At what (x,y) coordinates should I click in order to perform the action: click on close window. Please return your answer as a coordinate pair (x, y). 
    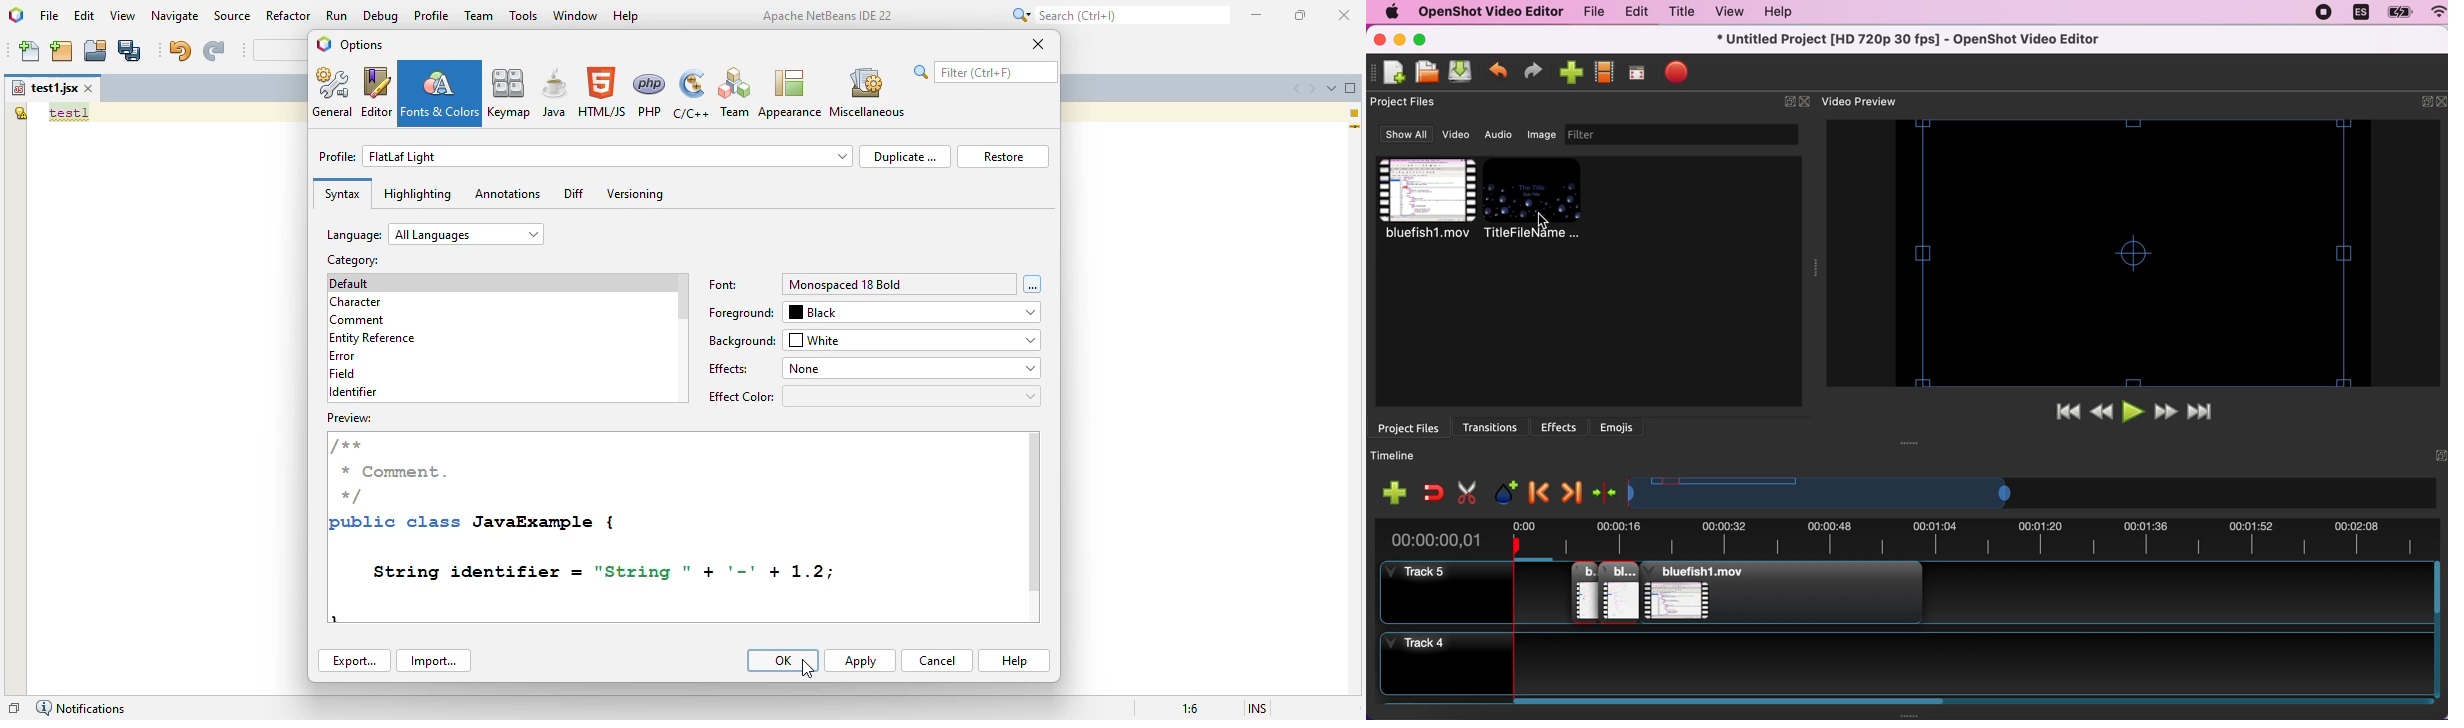
    Looking at the image, I should click on (90, 88).